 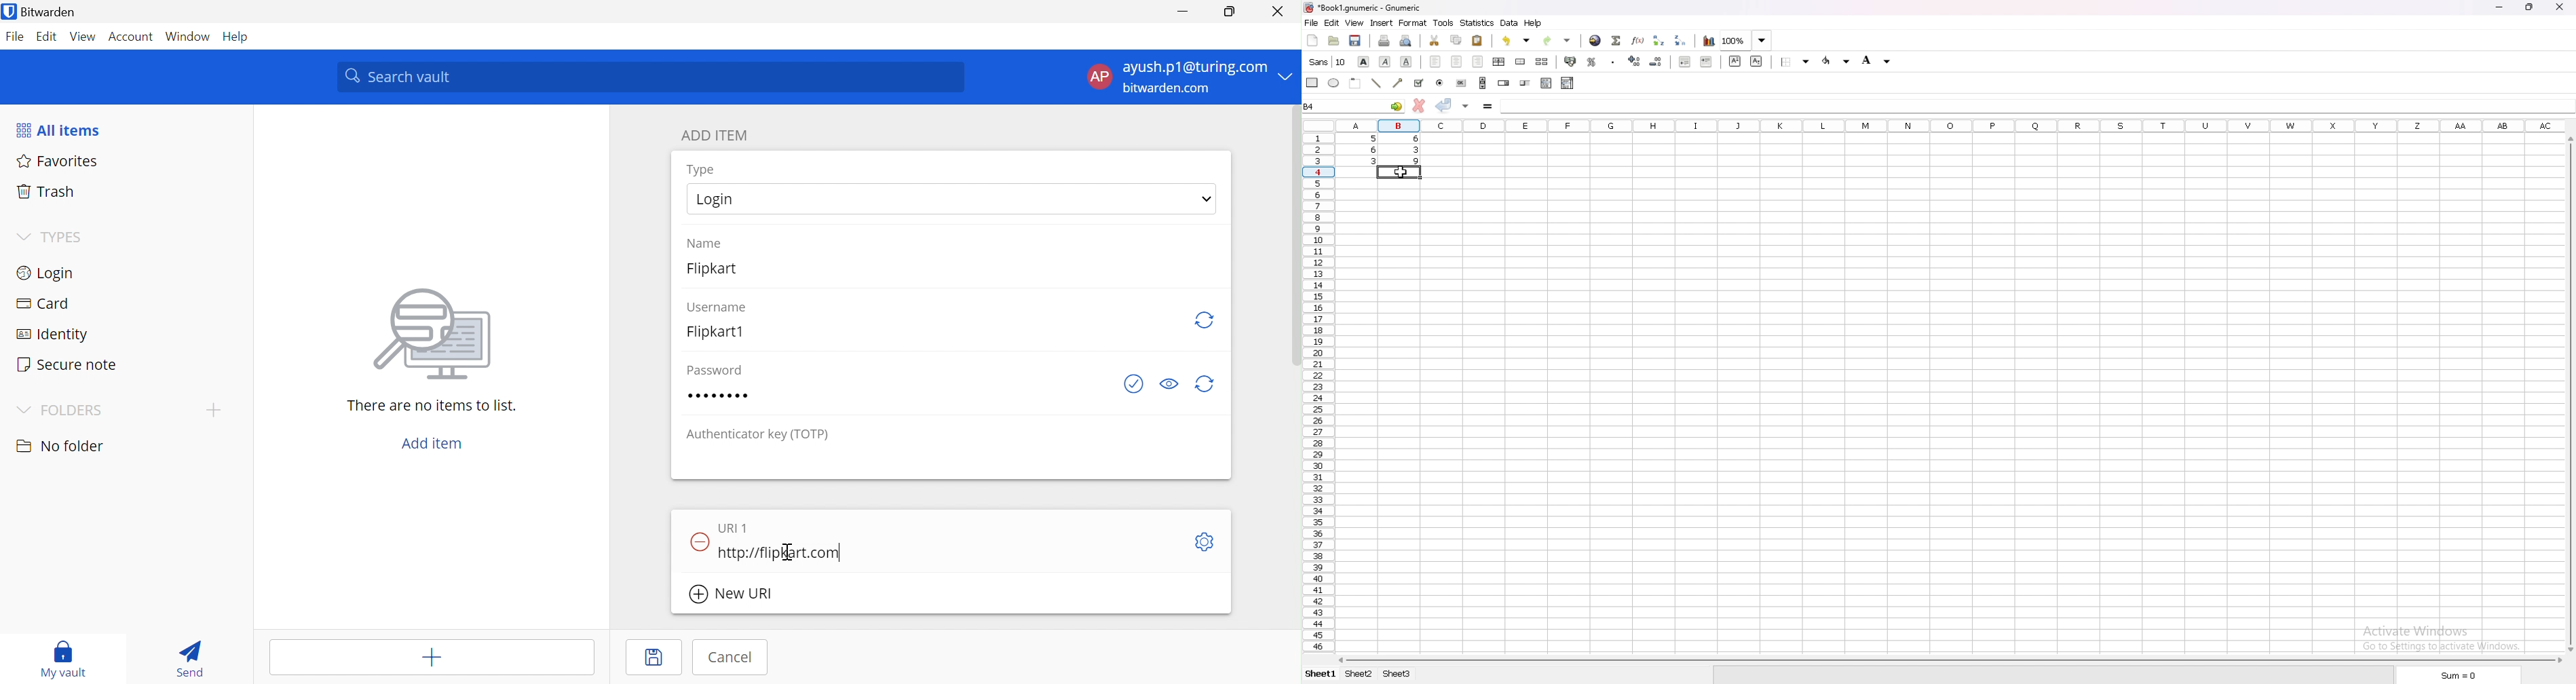 I want to click on decrease indent, so click(x=1685, y=60).